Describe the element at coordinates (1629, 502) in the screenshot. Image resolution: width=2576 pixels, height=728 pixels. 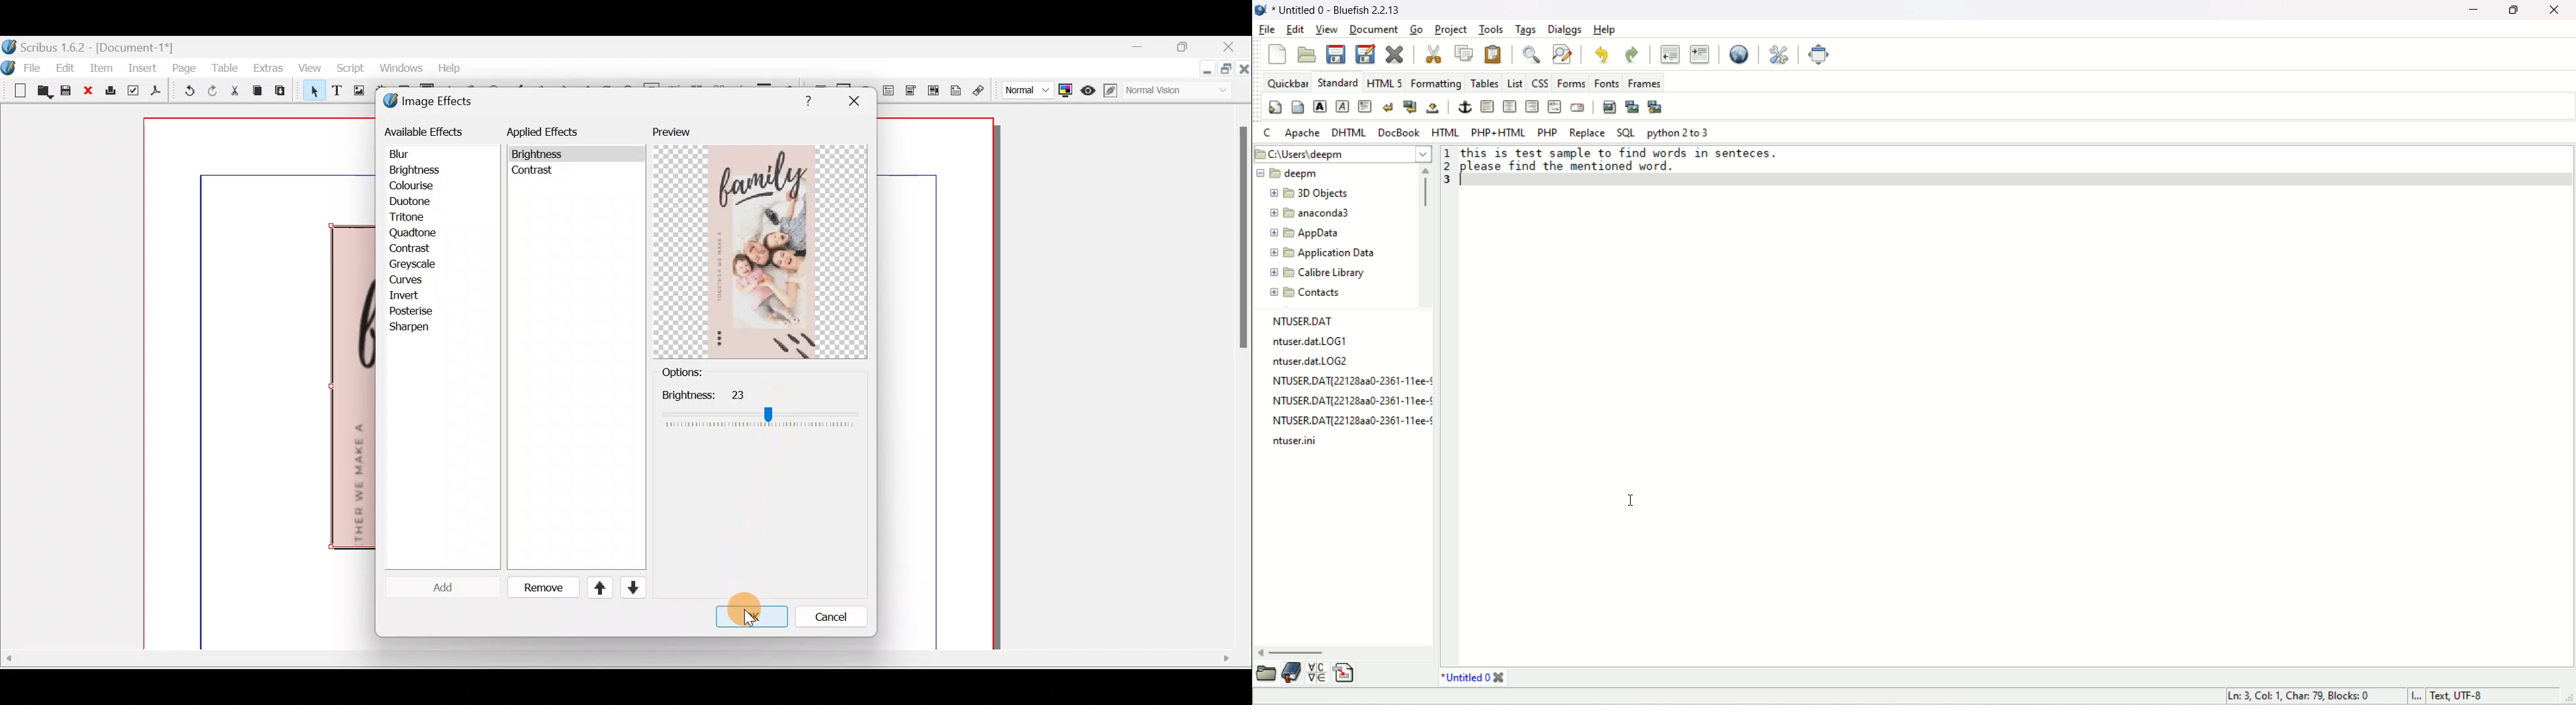
I see `cursor` at that location.